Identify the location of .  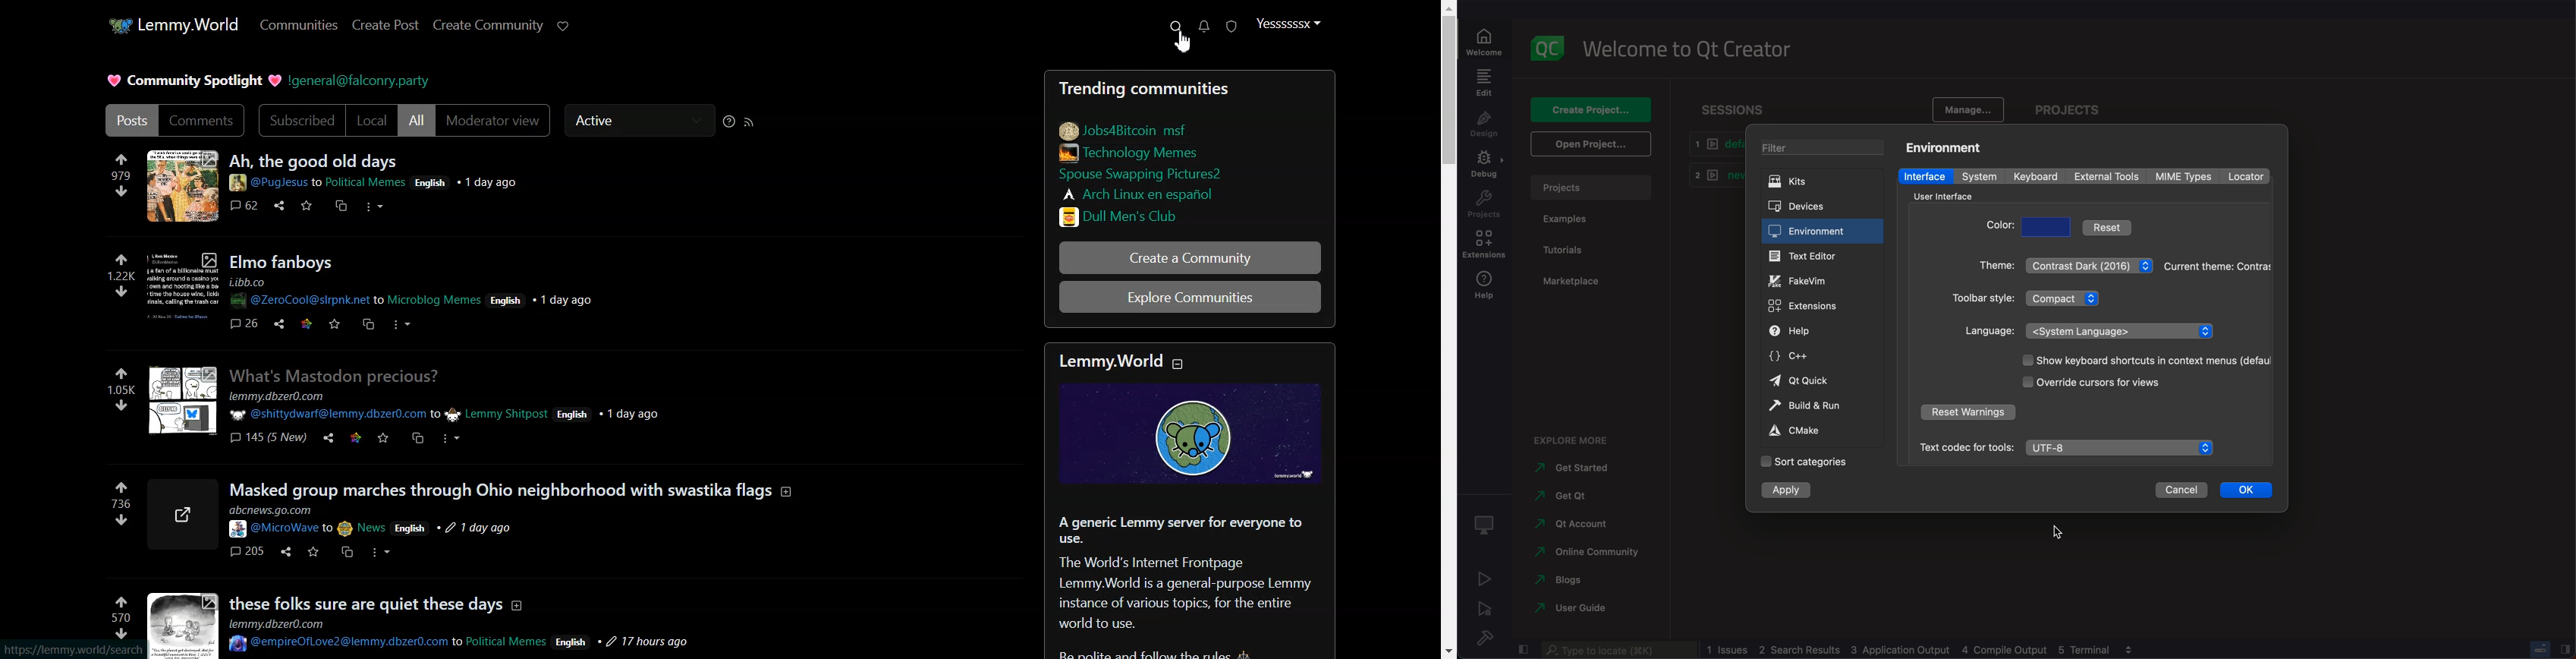
(121, 632).